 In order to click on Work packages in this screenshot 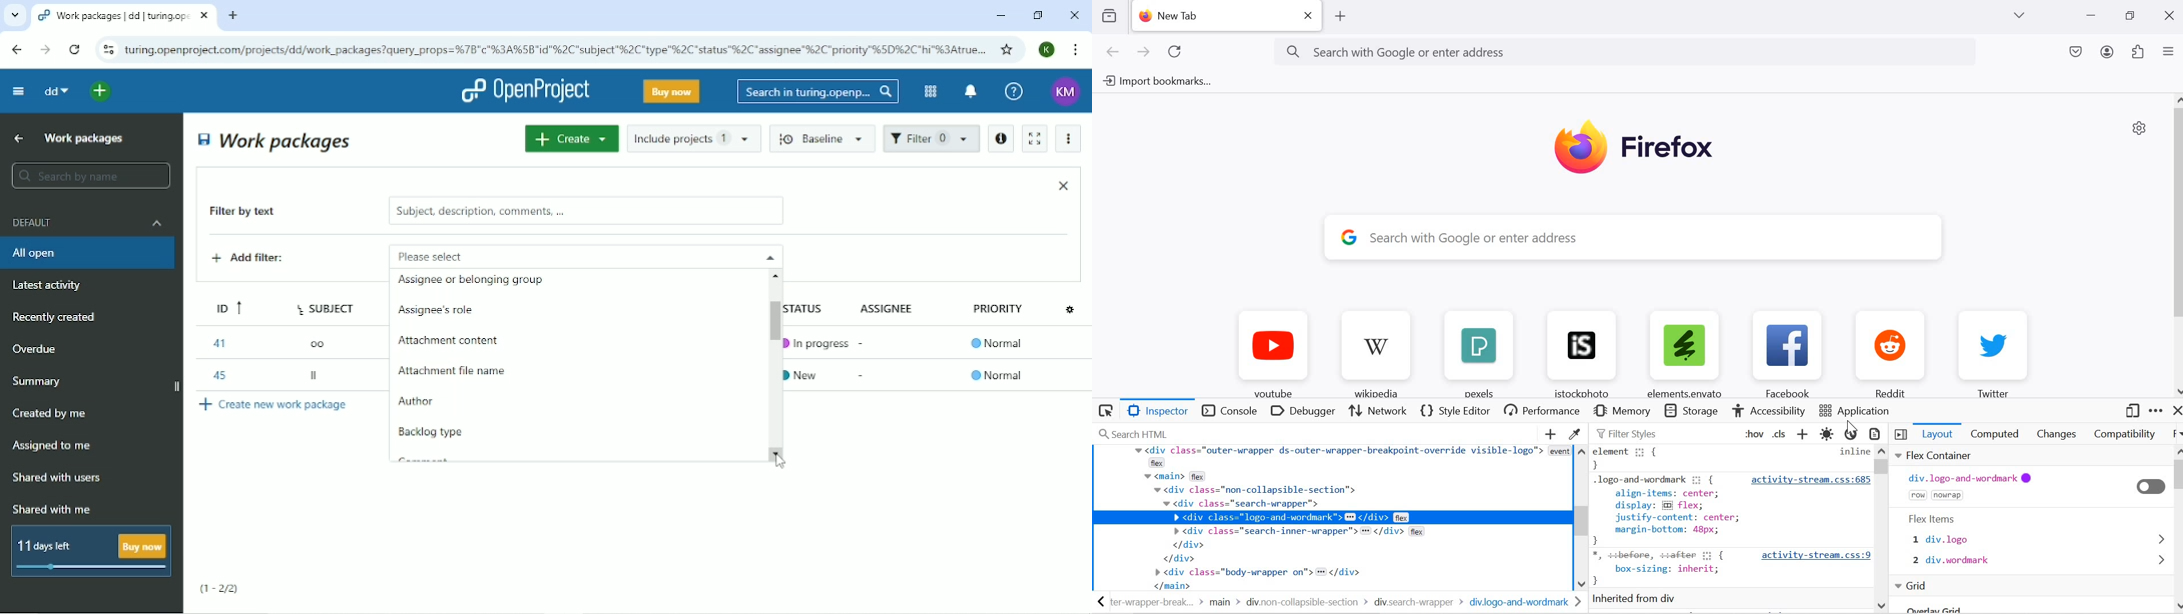, I will do `click(85, 137)`.